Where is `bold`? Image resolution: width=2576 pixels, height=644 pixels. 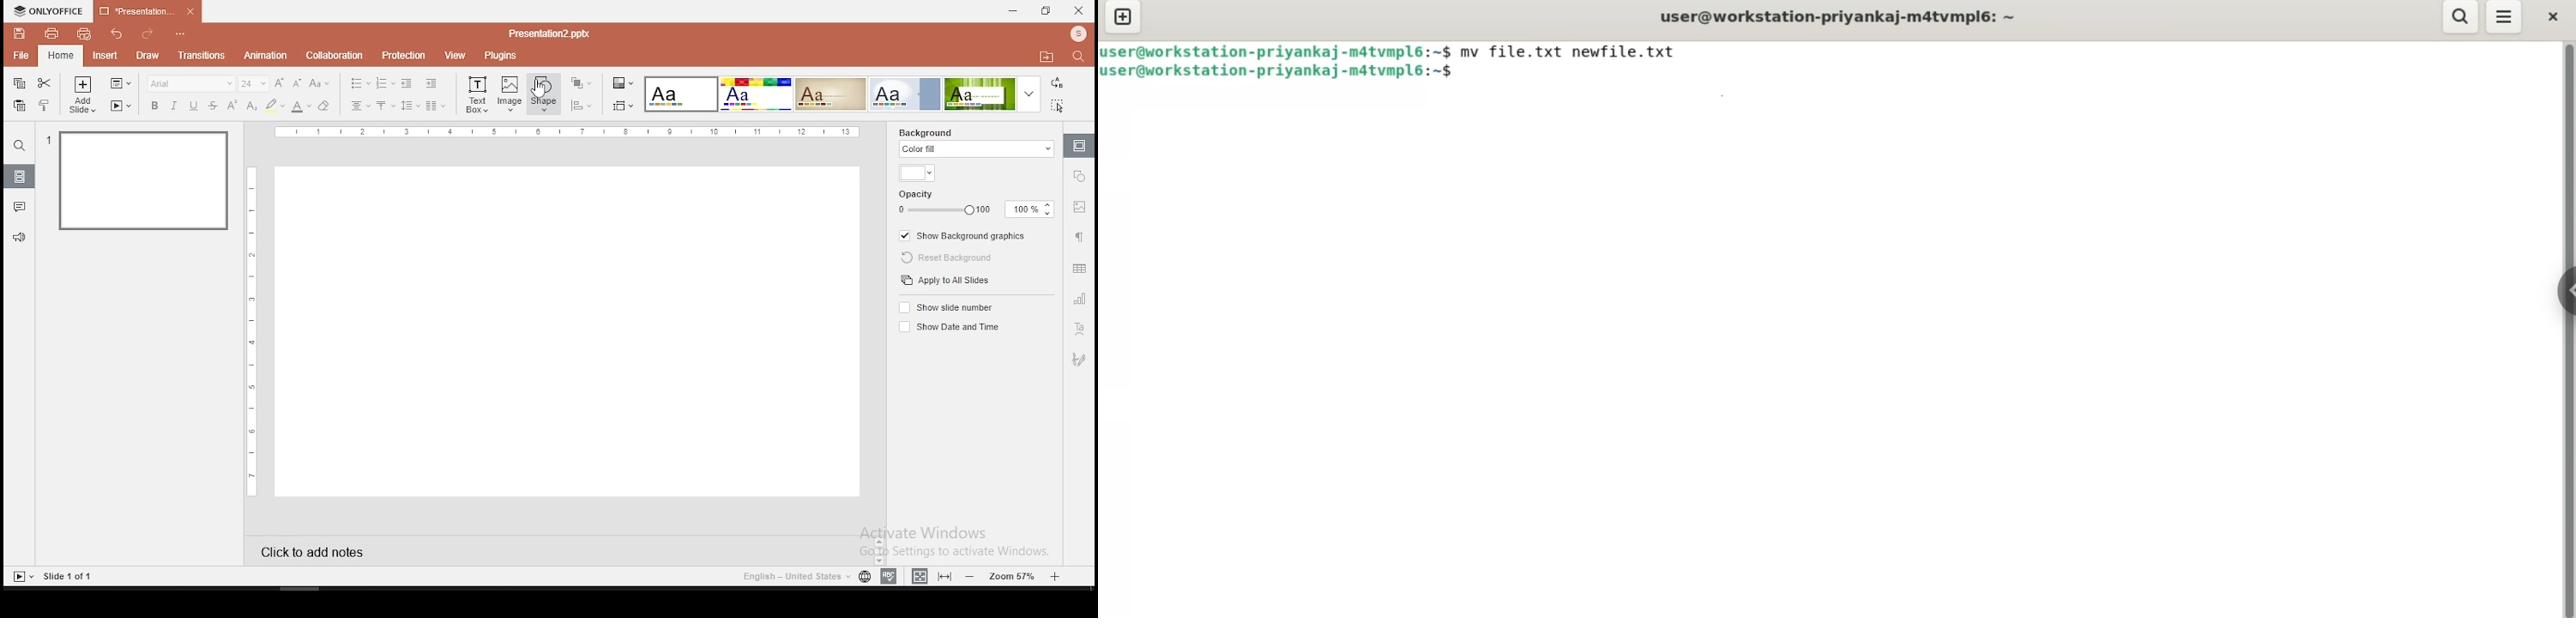 bold is located at coordinates (154, 106).